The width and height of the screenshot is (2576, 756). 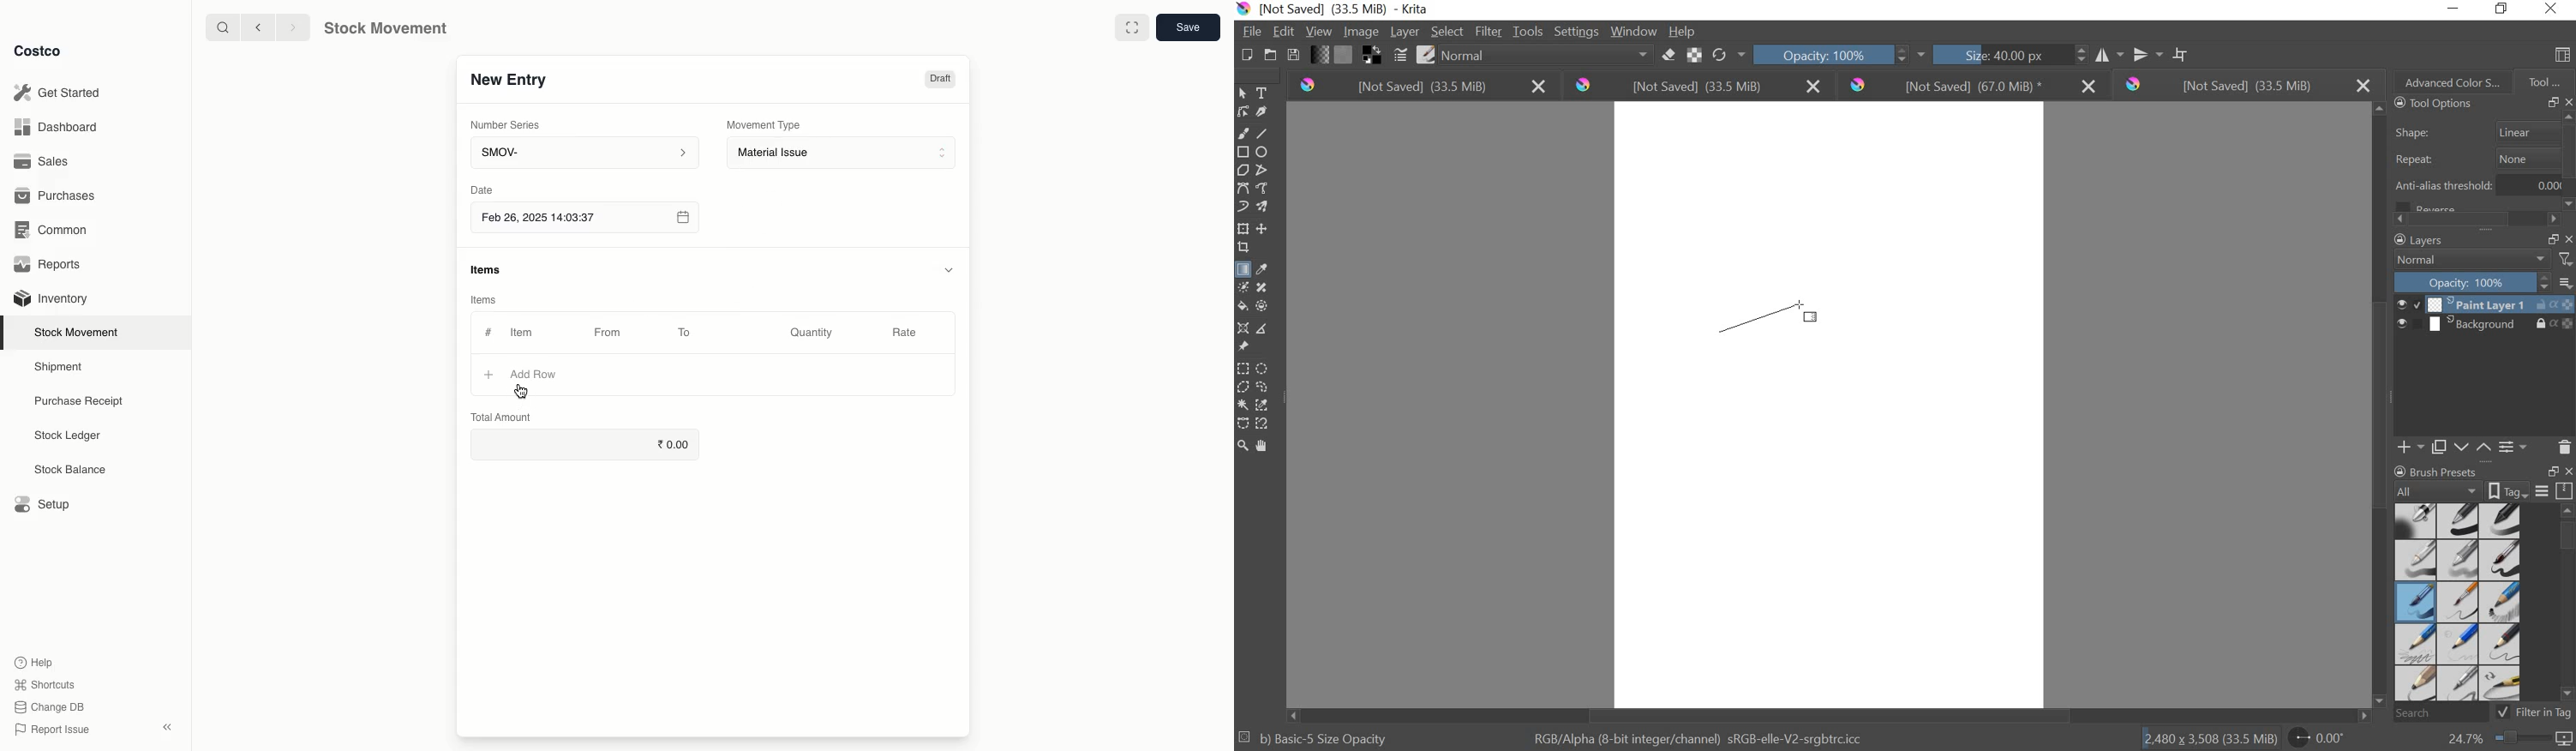 What do you see at coordinates (1576, 31) in the screenshot?
I see `SETTINGS` at bounding box center [1576, 31].